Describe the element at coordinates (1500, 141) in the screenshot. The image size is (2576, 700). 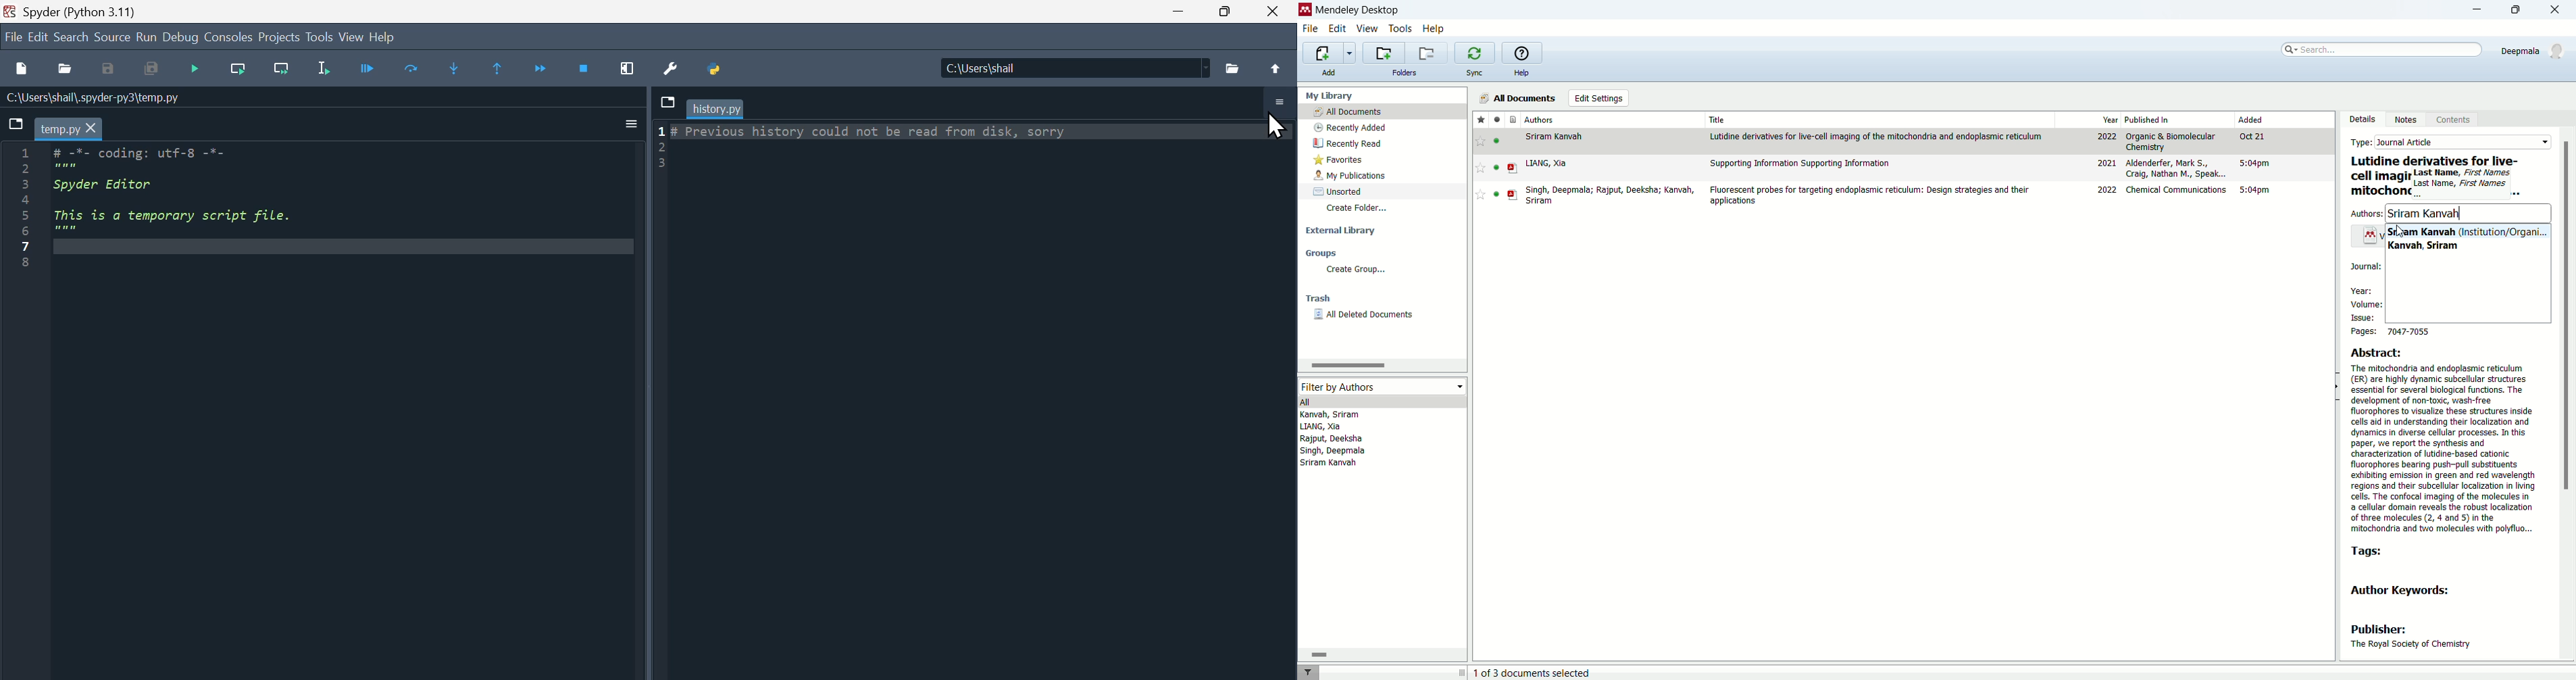
I see `read/unread` at that location.